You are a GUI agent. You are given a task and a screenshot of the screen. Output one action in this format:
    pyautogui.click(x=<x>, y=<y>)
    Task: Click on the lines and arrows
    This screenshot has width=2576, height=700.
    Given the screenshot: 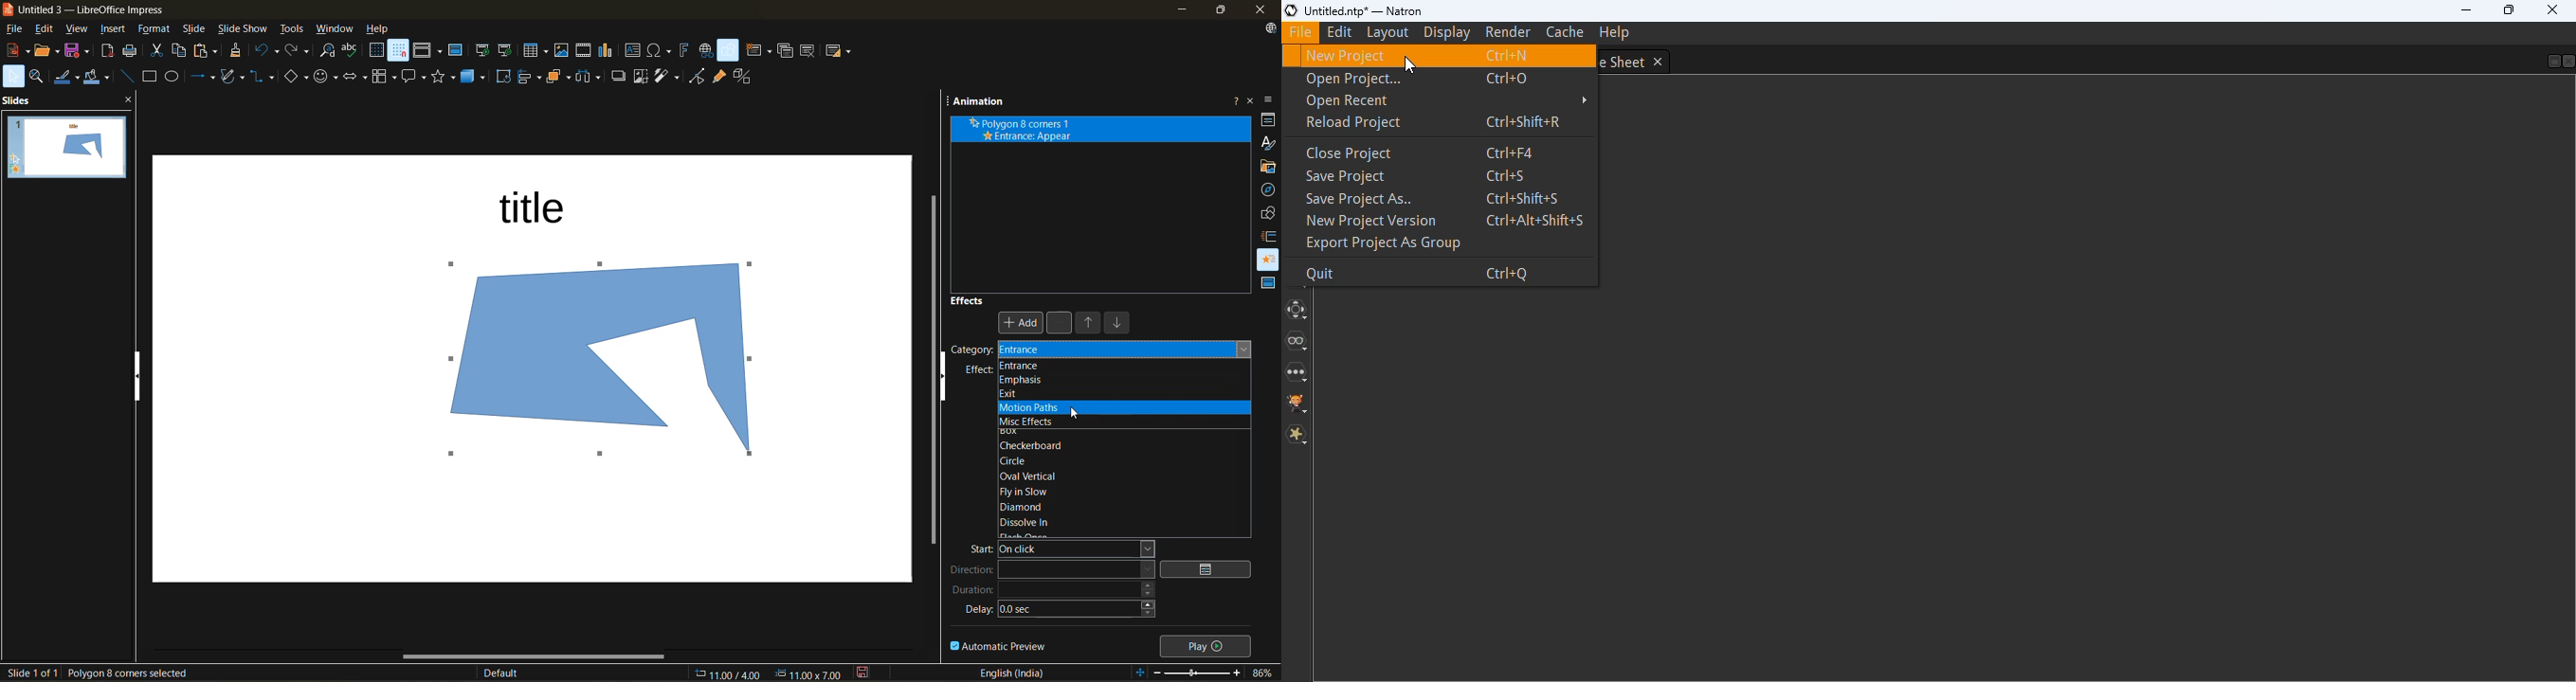 What is the action you would take?
    pyautogui.click(x=200, y=77)
    